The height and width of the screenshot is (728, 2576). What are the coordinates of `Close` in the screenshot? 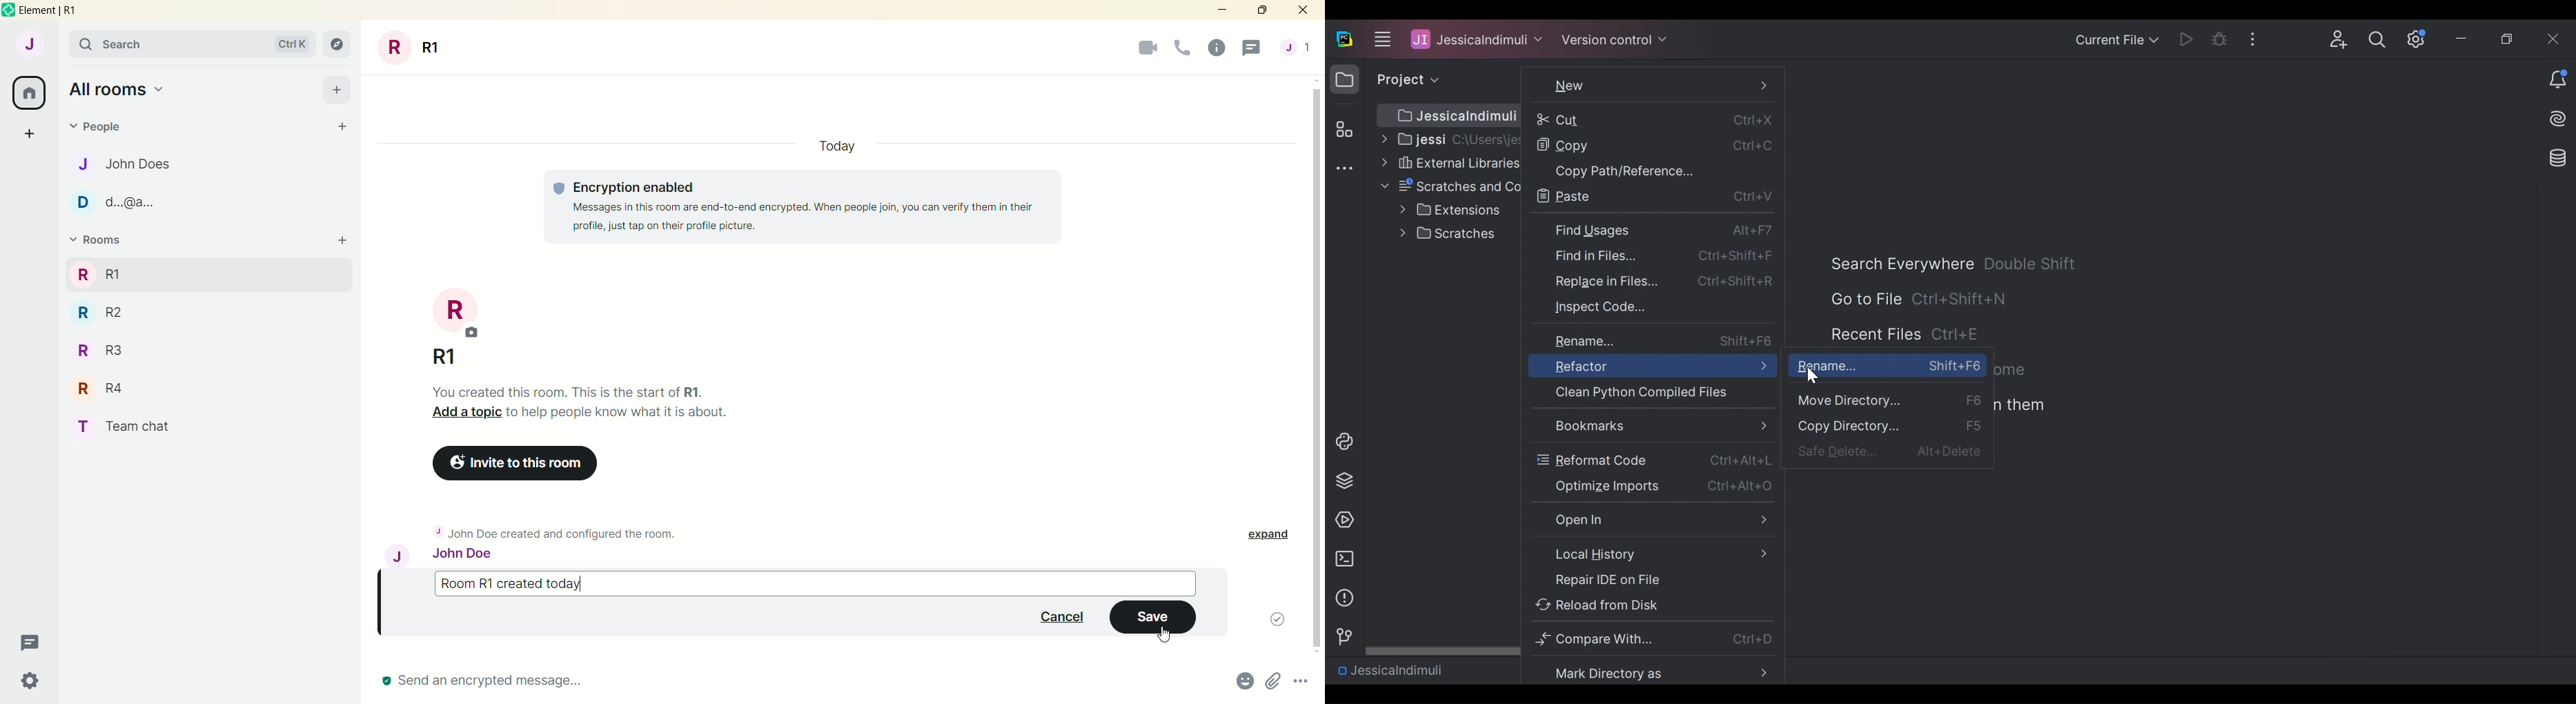 It's located at (2555, 38).